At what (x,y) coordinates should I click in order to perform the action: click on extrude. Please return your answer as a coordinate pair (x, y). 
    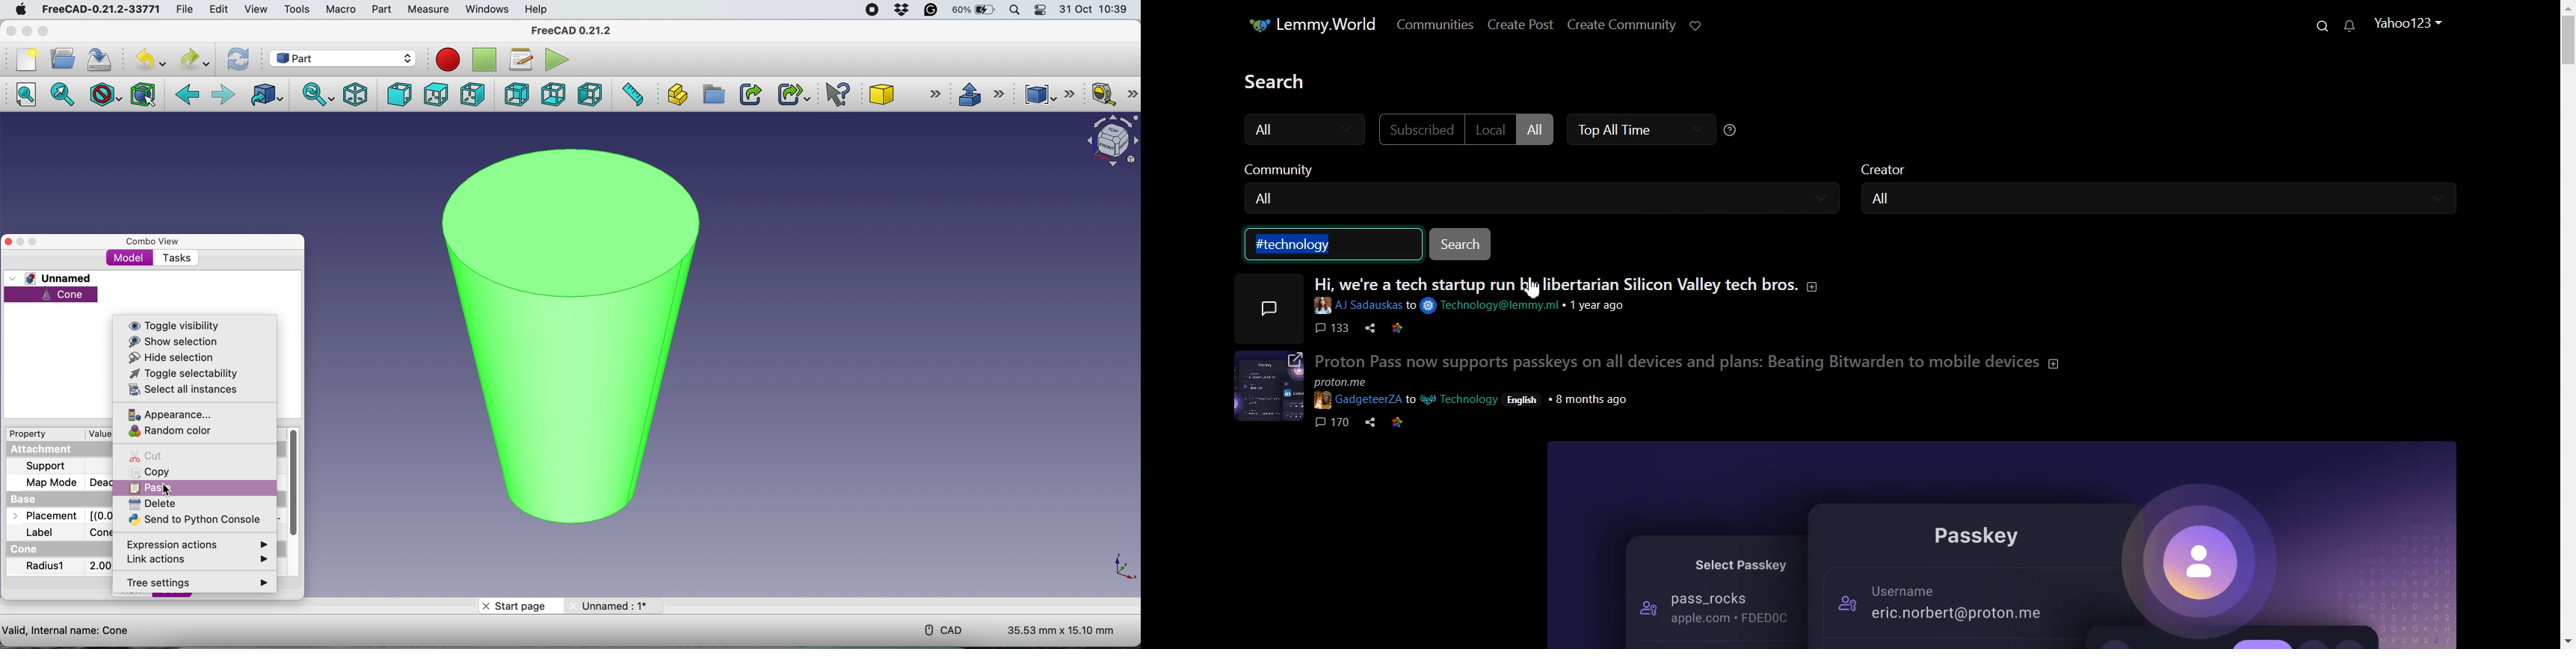
    Looking at the image, I should click on (981, 94).